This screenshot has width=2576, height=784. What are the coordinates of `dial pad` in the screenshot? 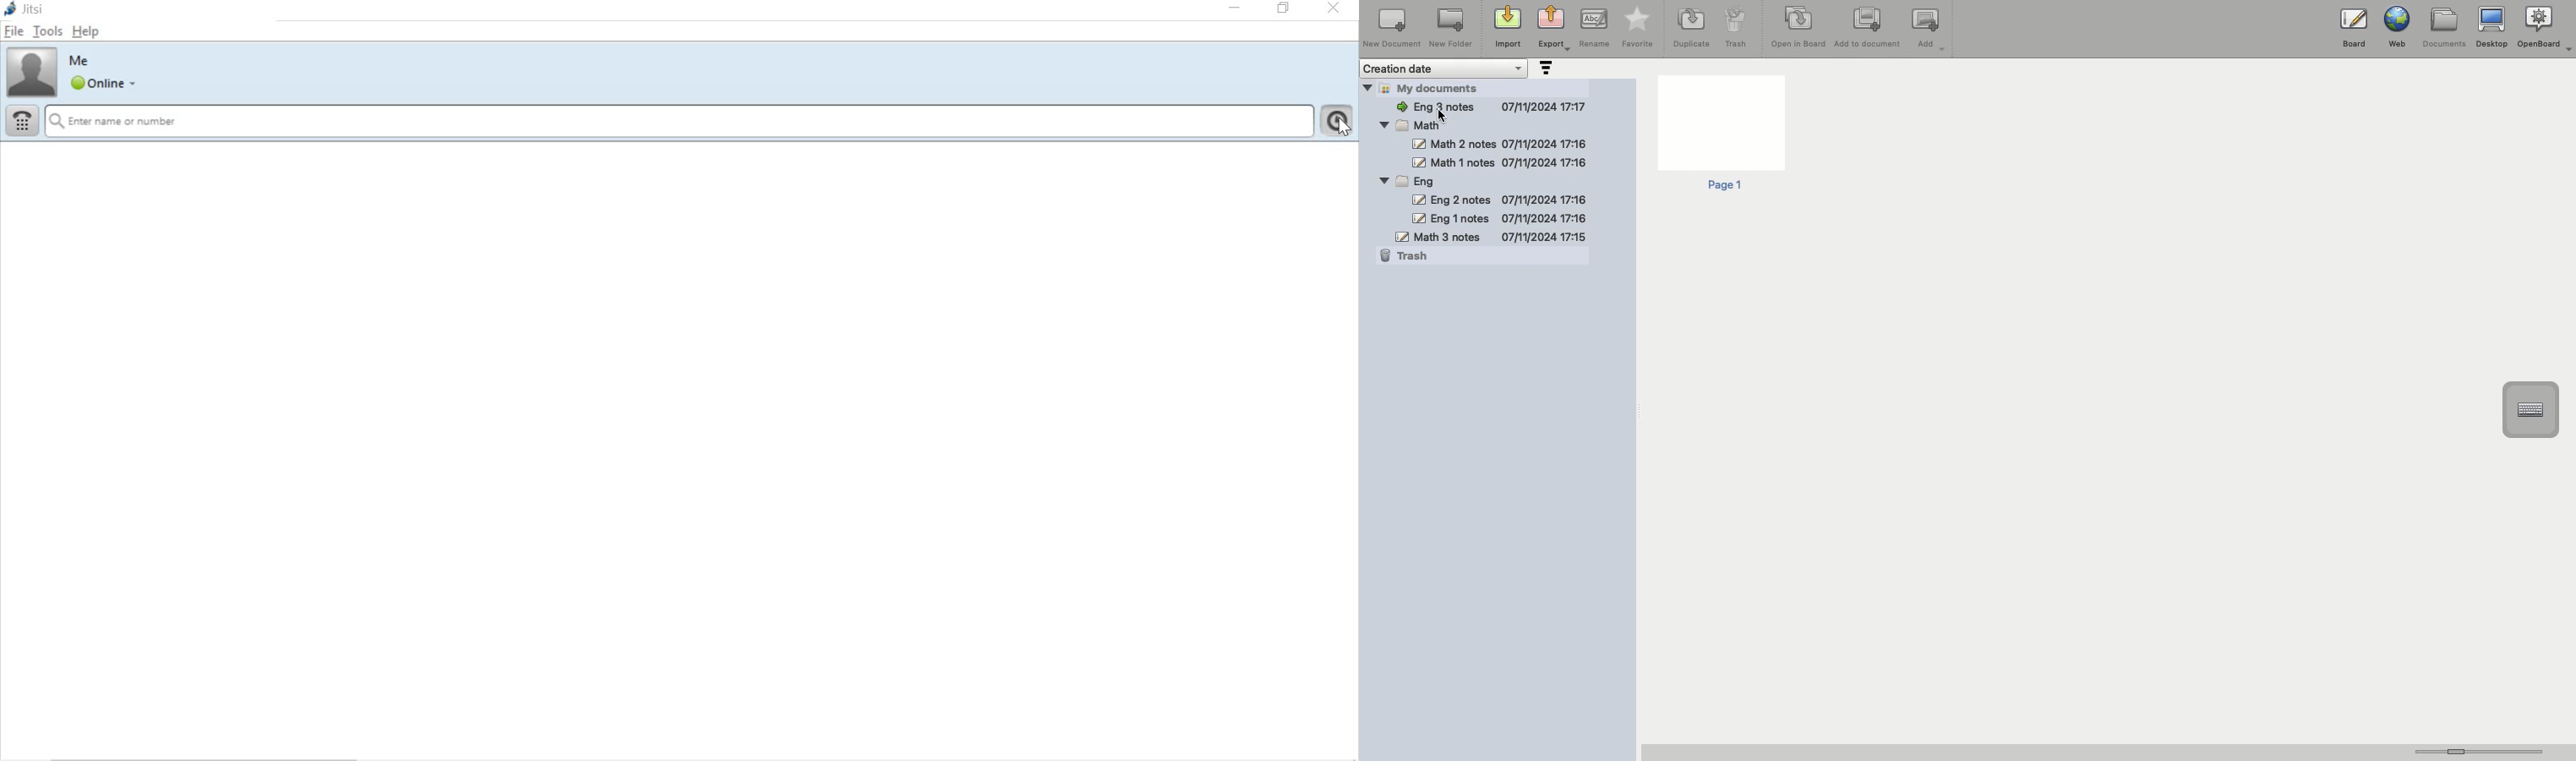 It's located at (19, 121).